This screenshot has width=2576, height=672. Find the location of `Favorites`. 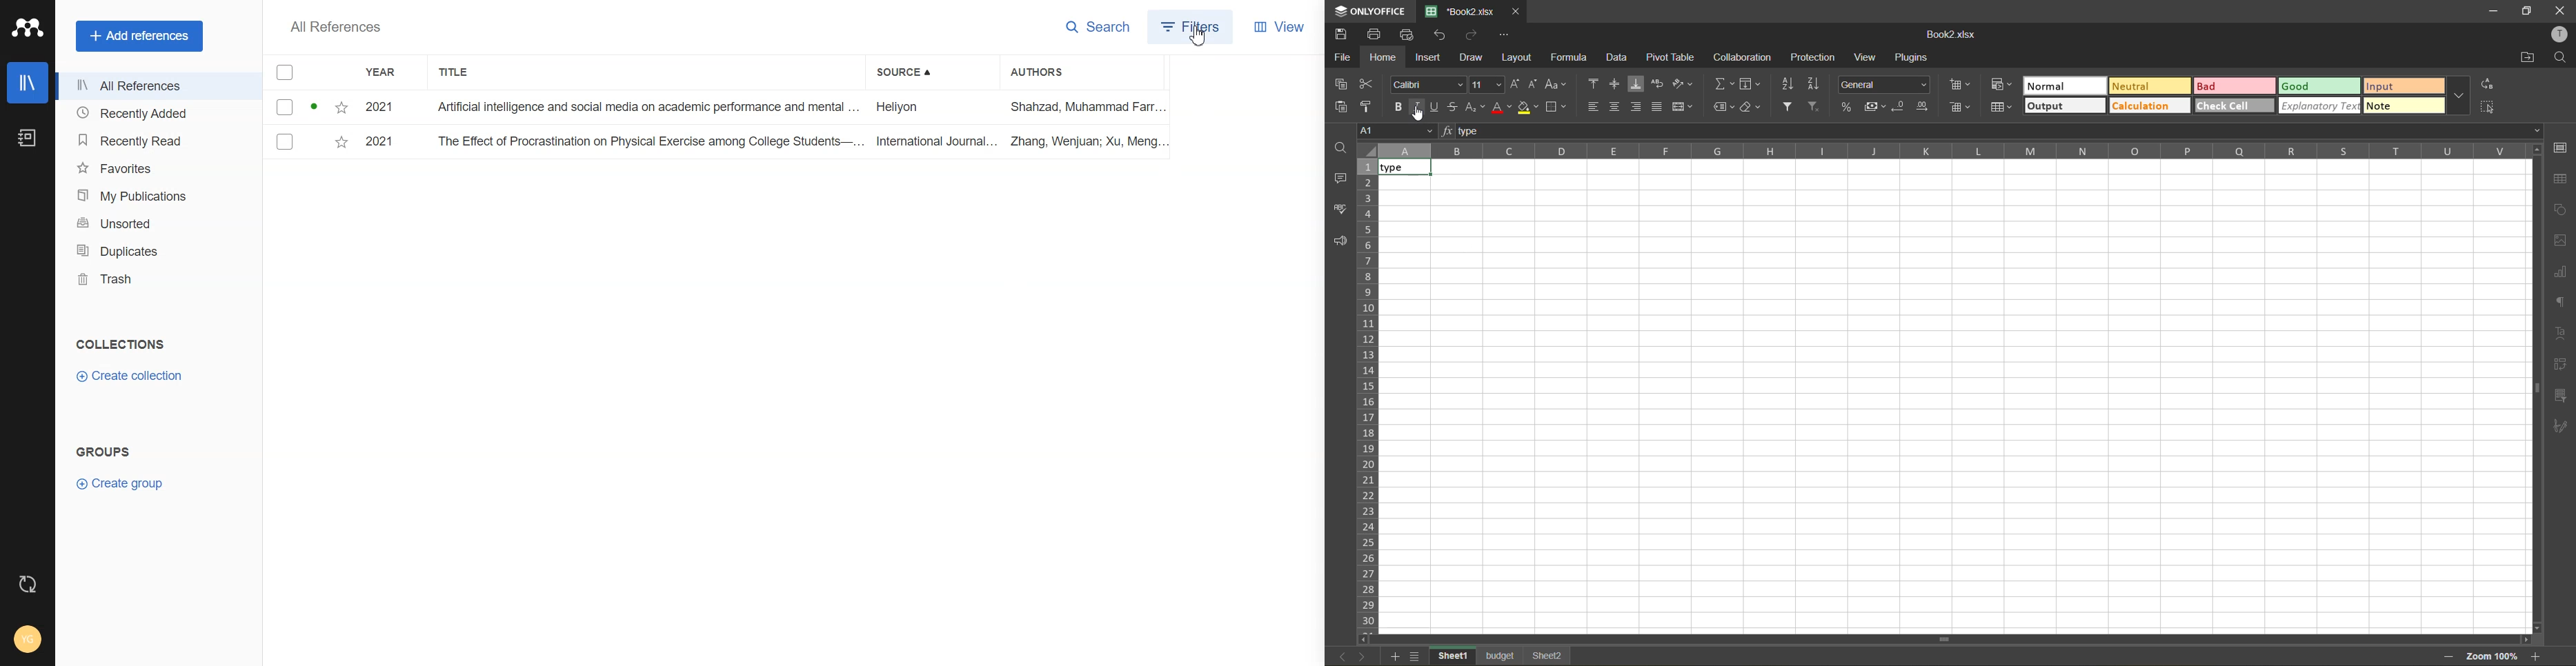

Favorites is located at coordinates (150, 170).